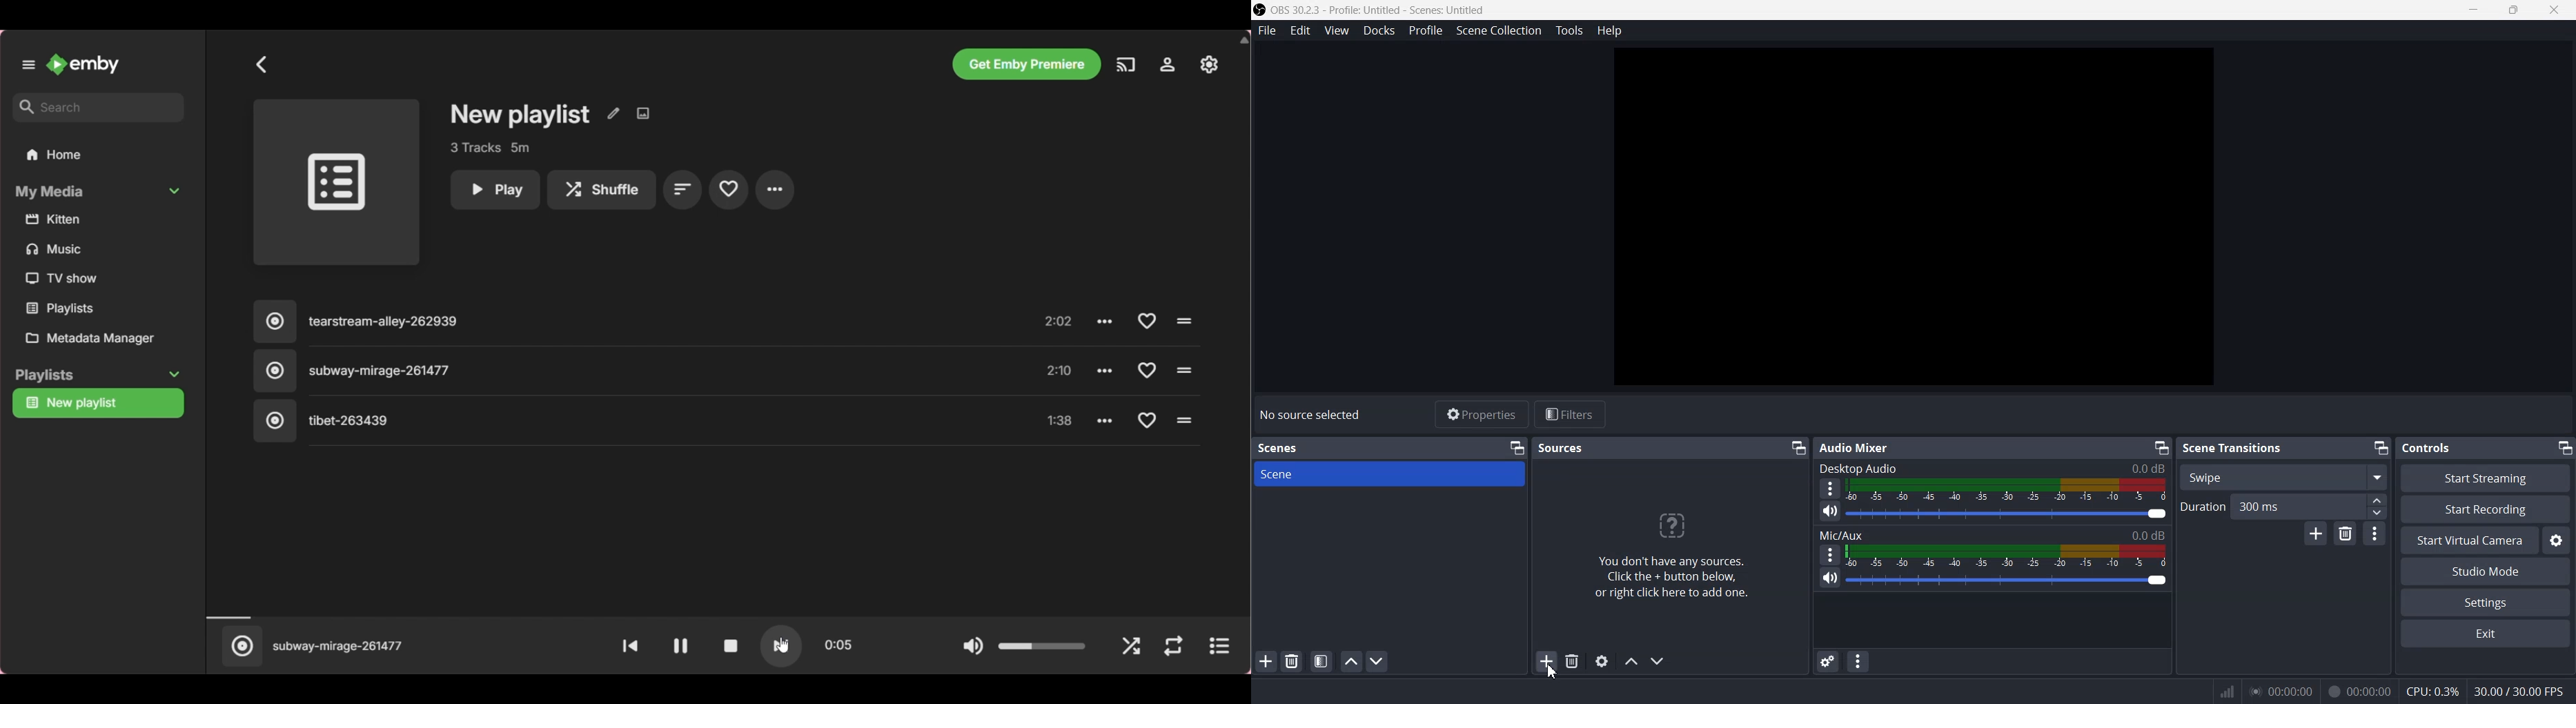  What do you see at coordinates (2469, 540) in the screenshot?
I see `Start Virtual Camera` at bounding box center [2469, 540].